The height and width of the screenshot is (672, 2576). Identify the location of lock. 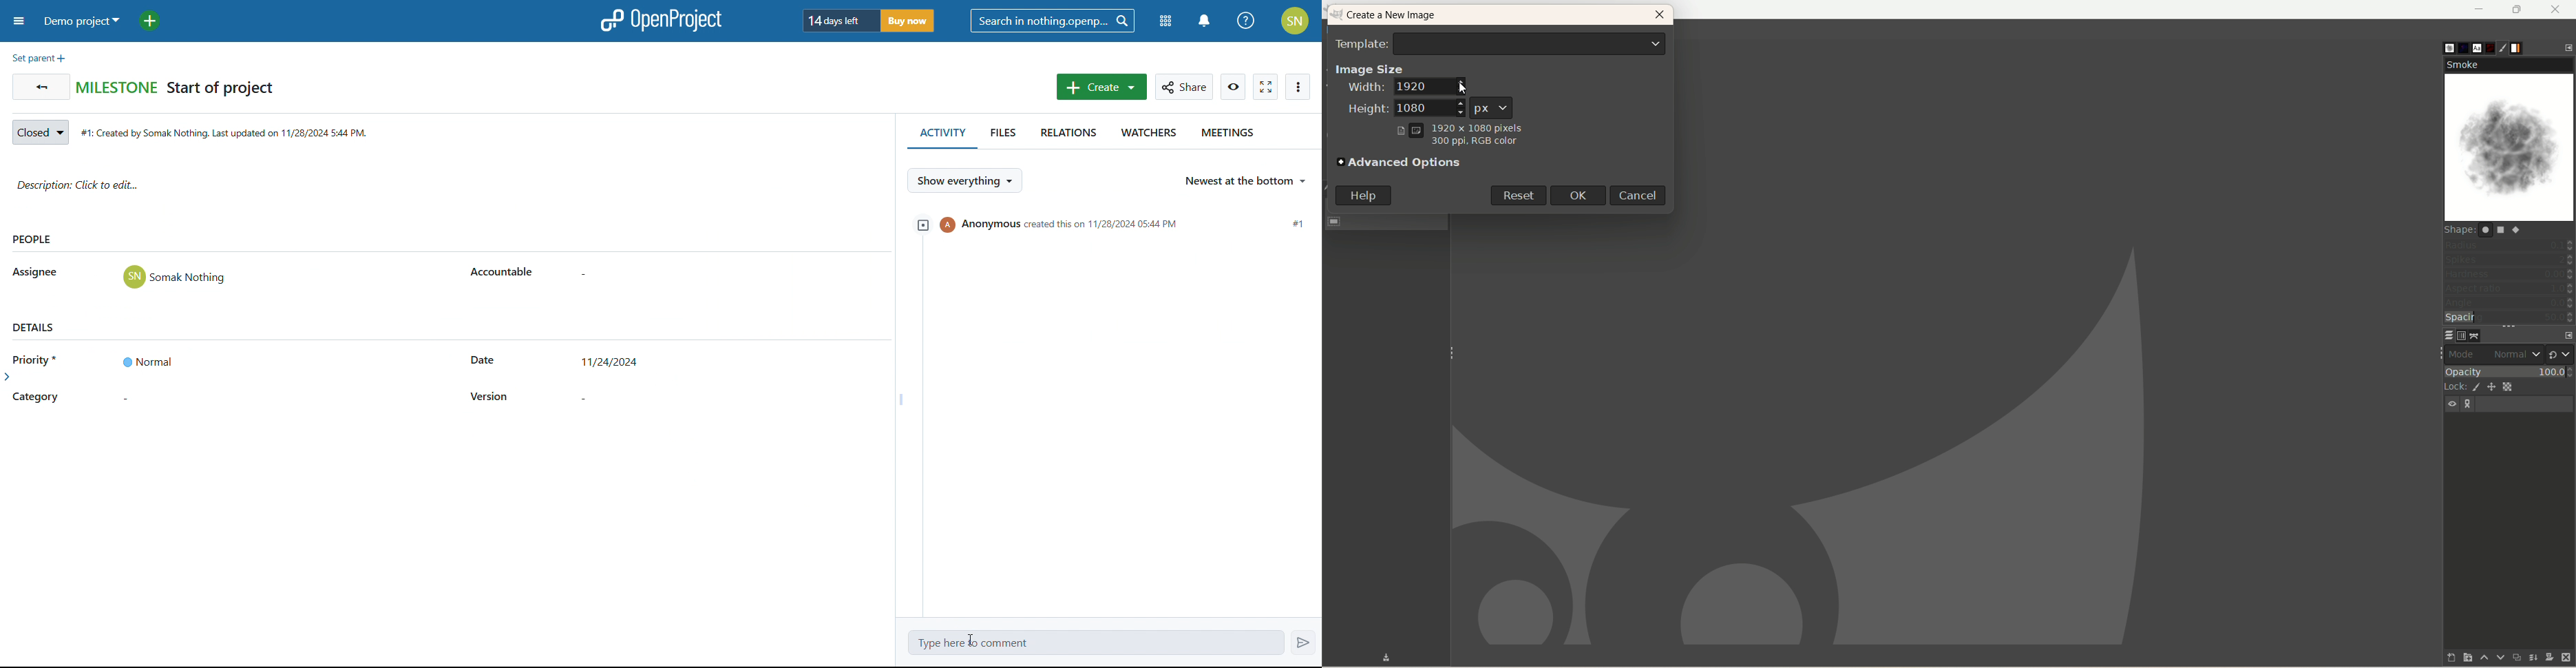
(2452, 386).